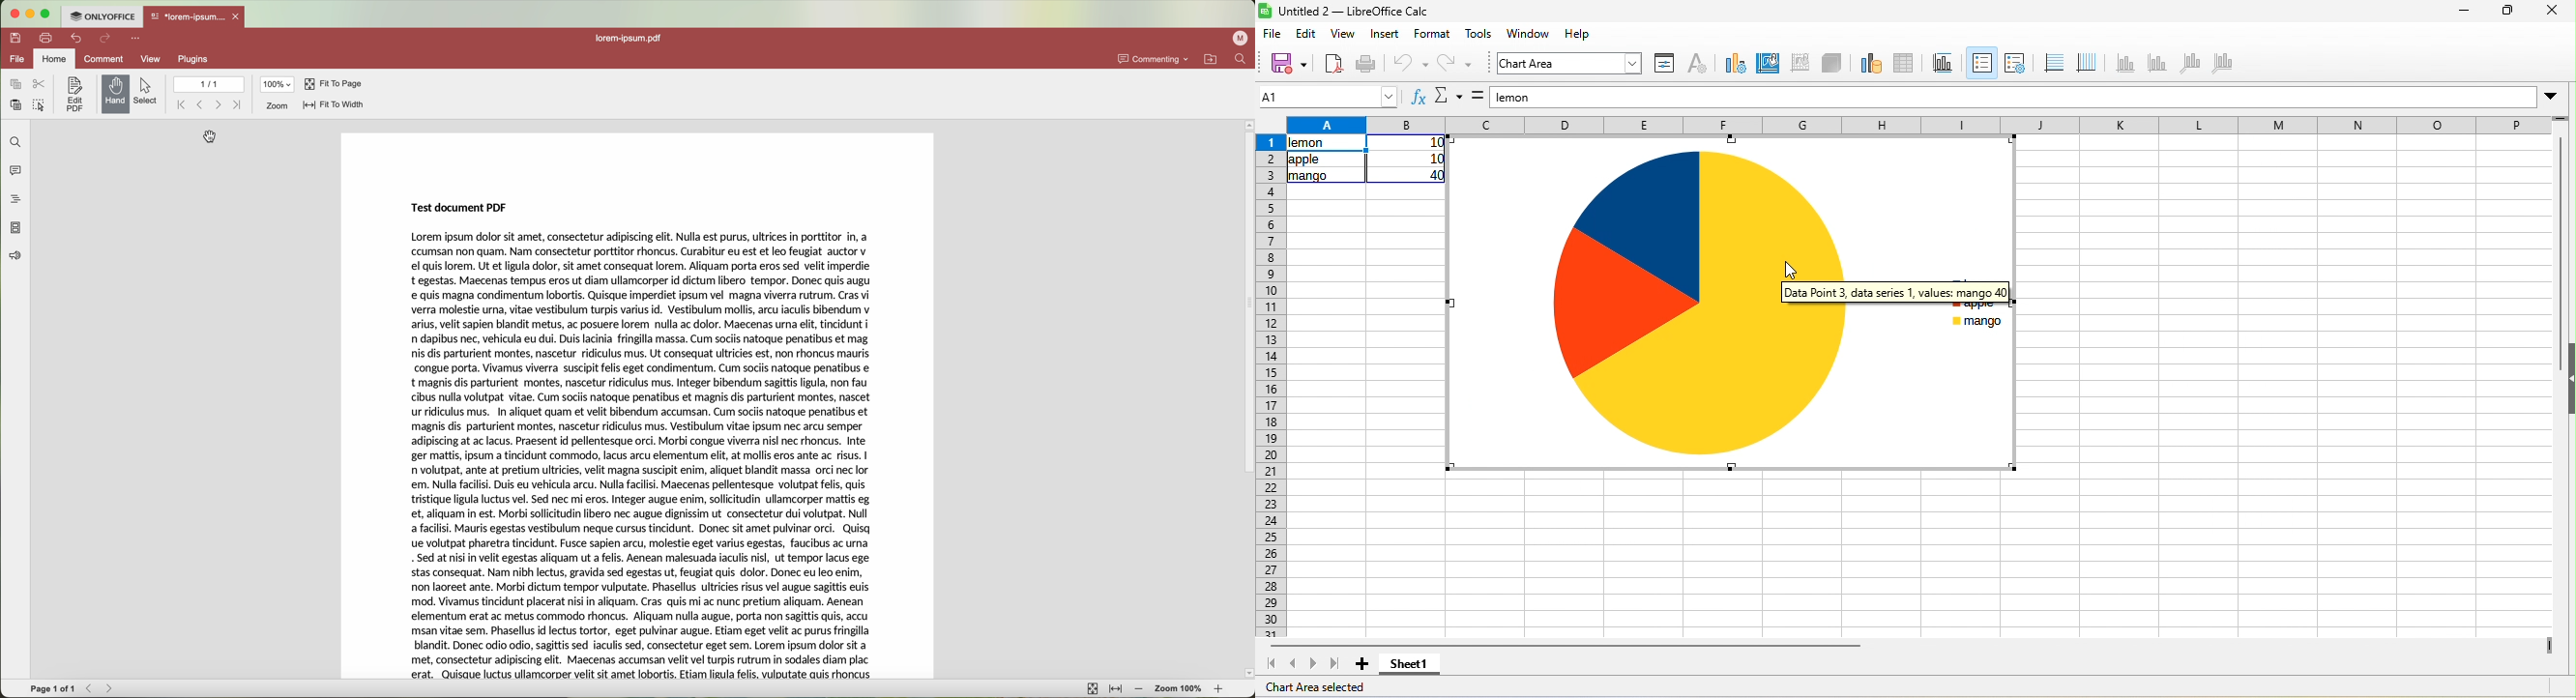 The image size is (2576, 700). I want to click on resize points, so click(1732, 468).